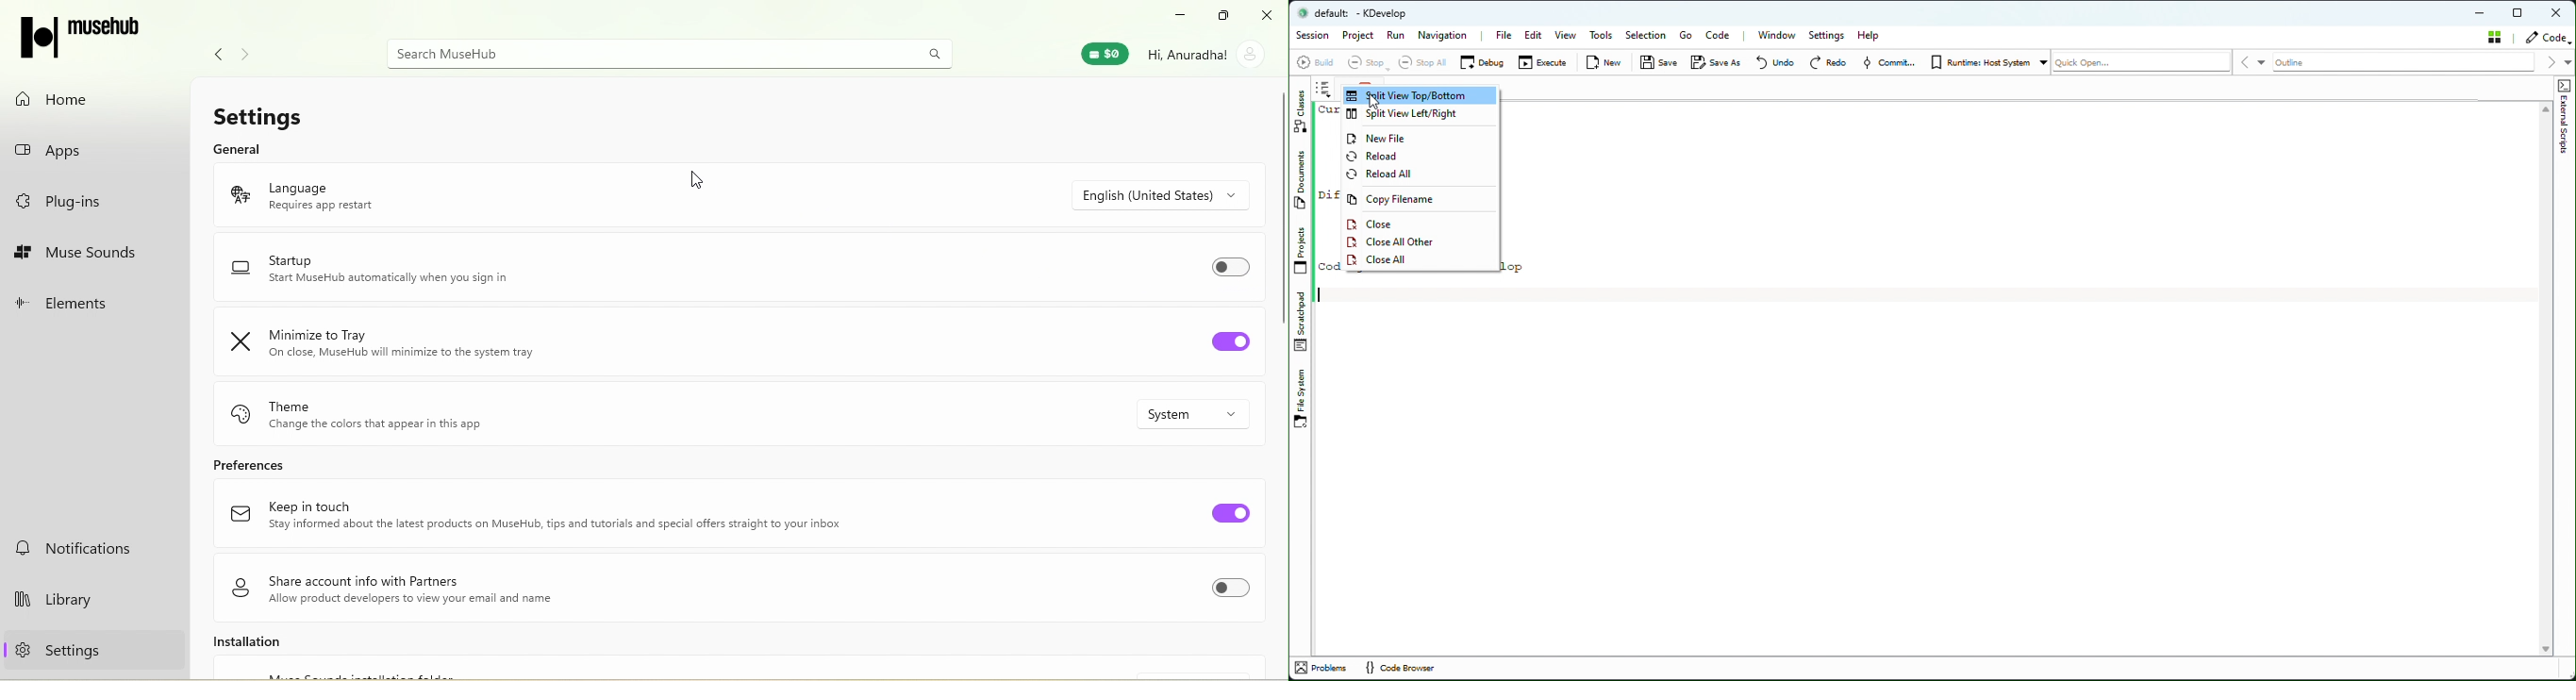 This screenshot has height=700, width=2576. What do you see at coordinates (402, 412) in the screenshot?
I see `Theme` at bounding box center [402, 412].